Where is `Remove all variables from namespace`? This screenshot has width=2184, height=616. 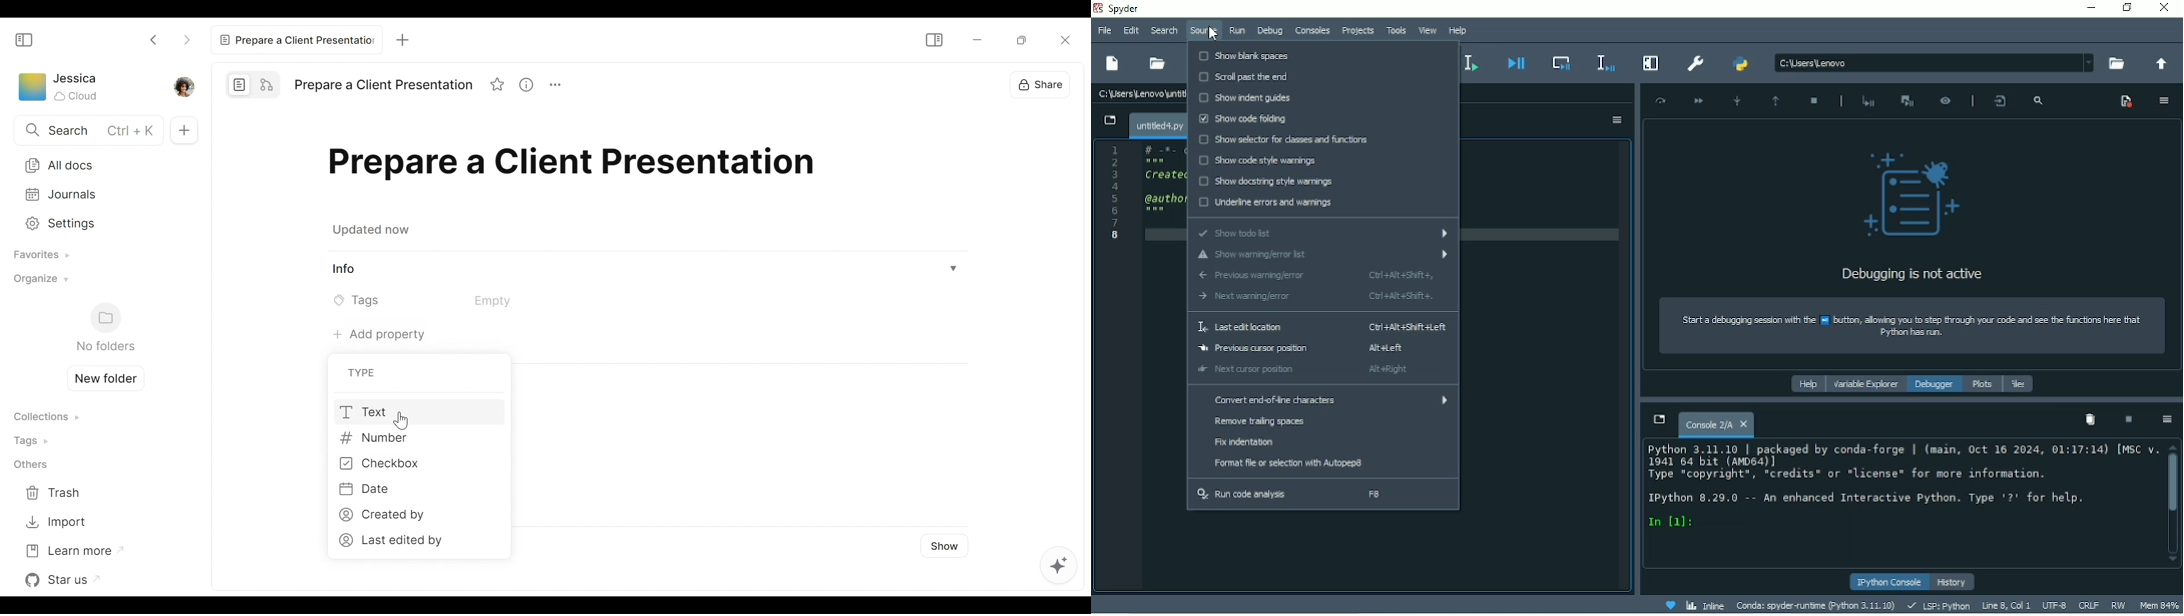
Remove all variables from namespace is located at coordinates (2086, 420).